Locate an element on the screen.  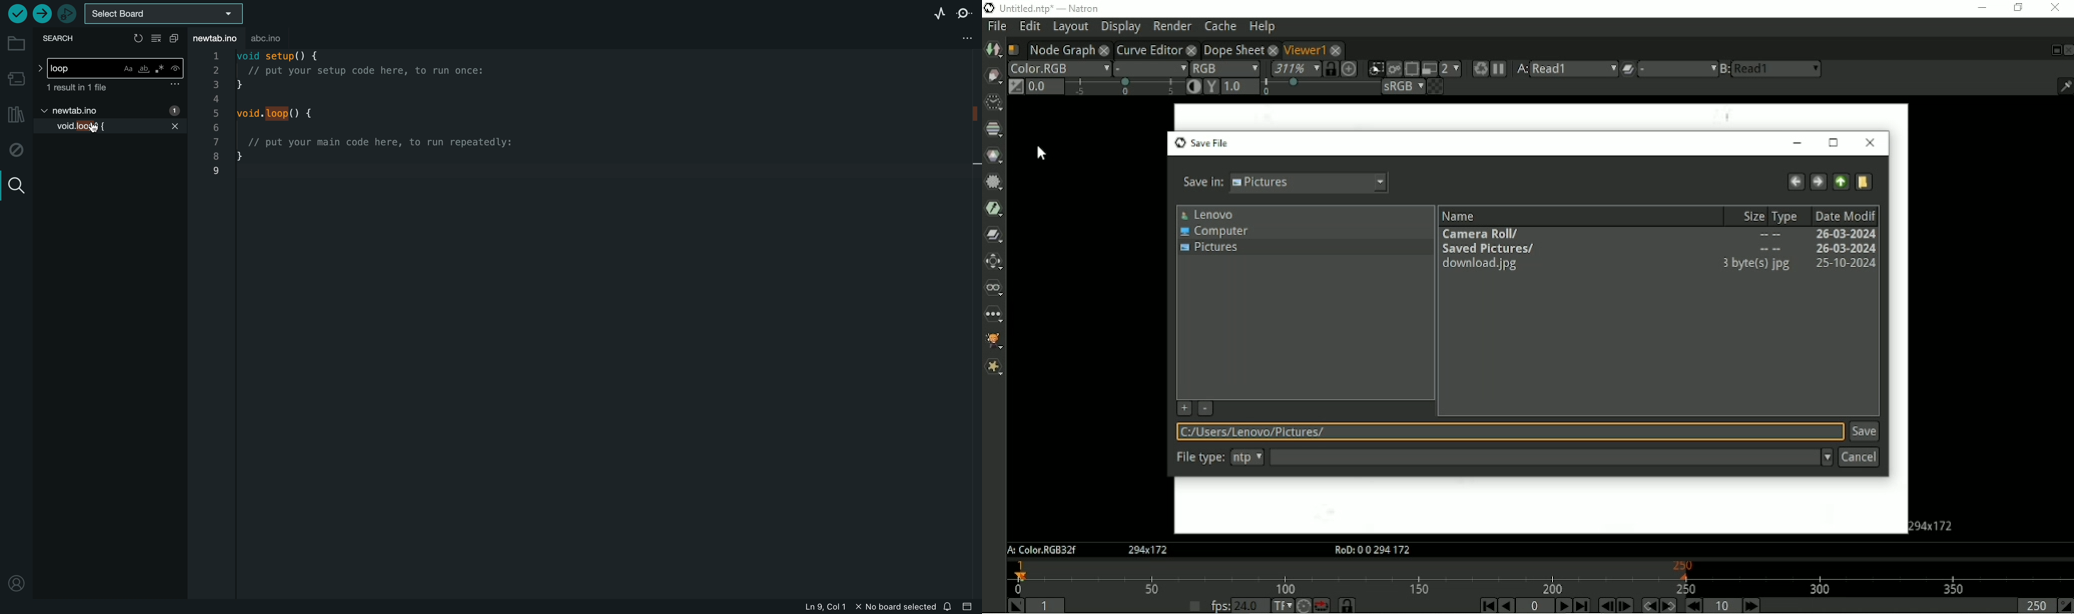
Last frame is located at coordinates (1581, 605).